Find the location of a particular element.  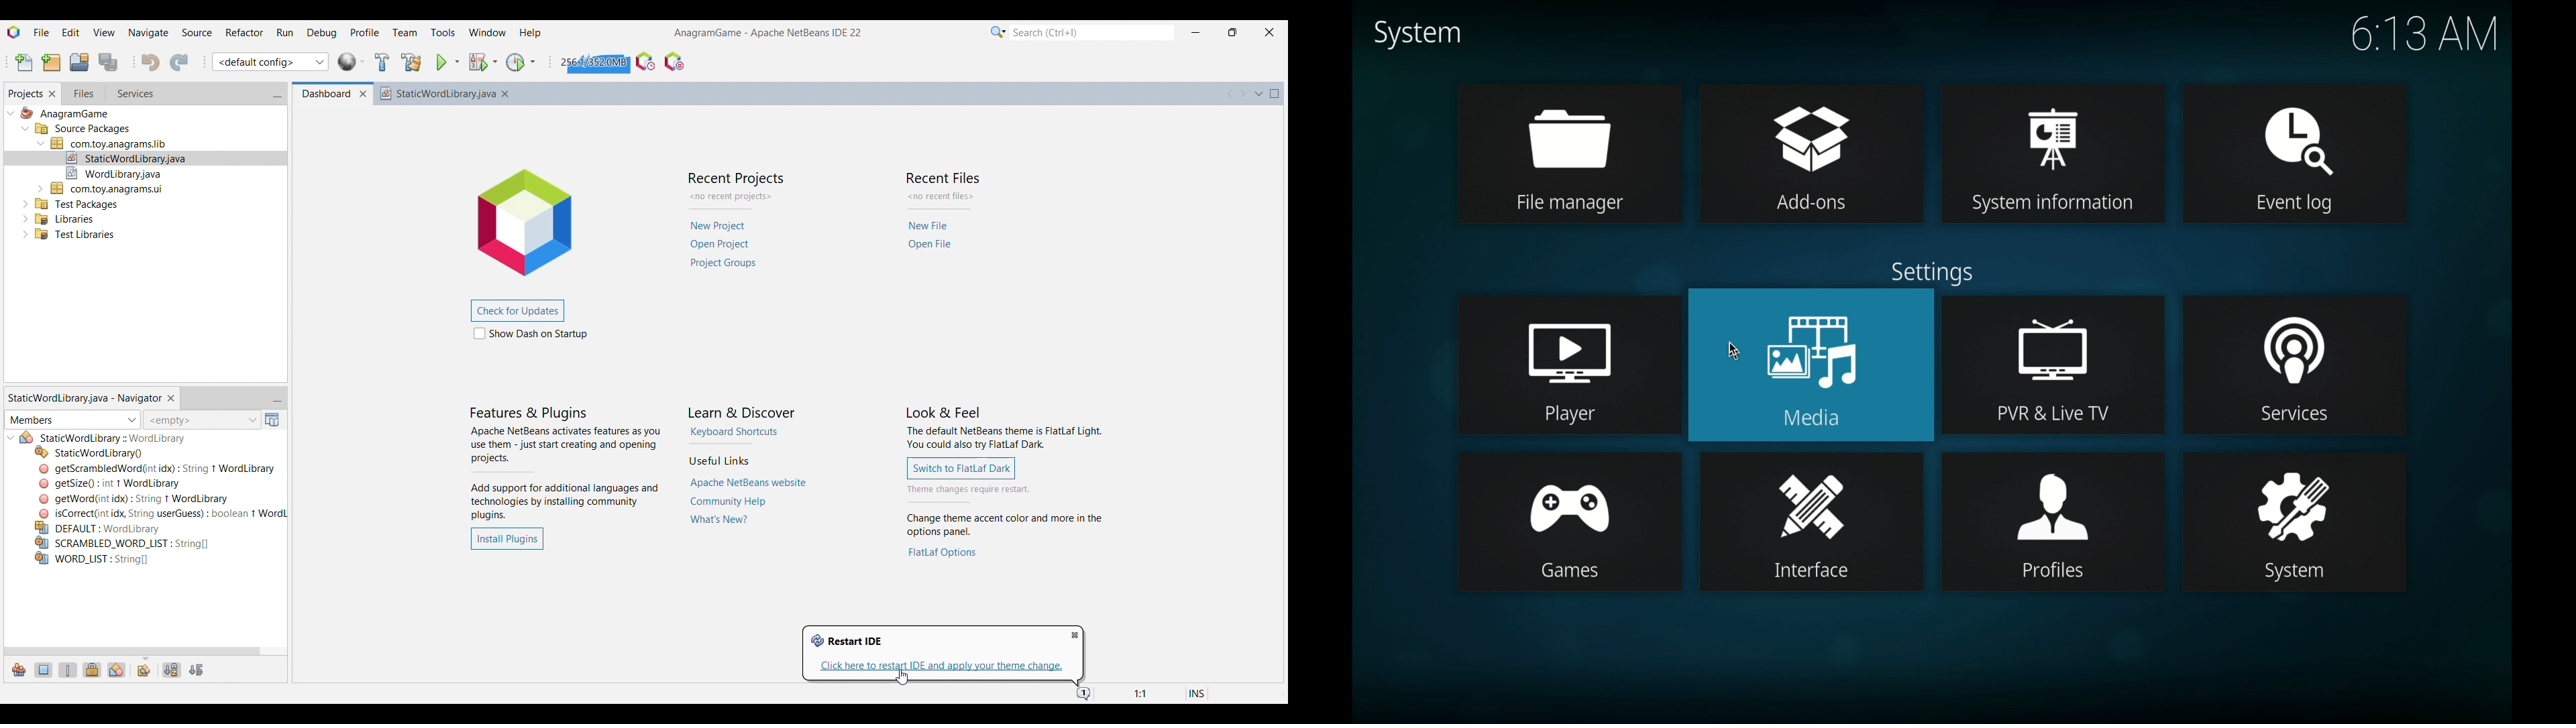

Minimize window group is located at coordinates (277, 399).